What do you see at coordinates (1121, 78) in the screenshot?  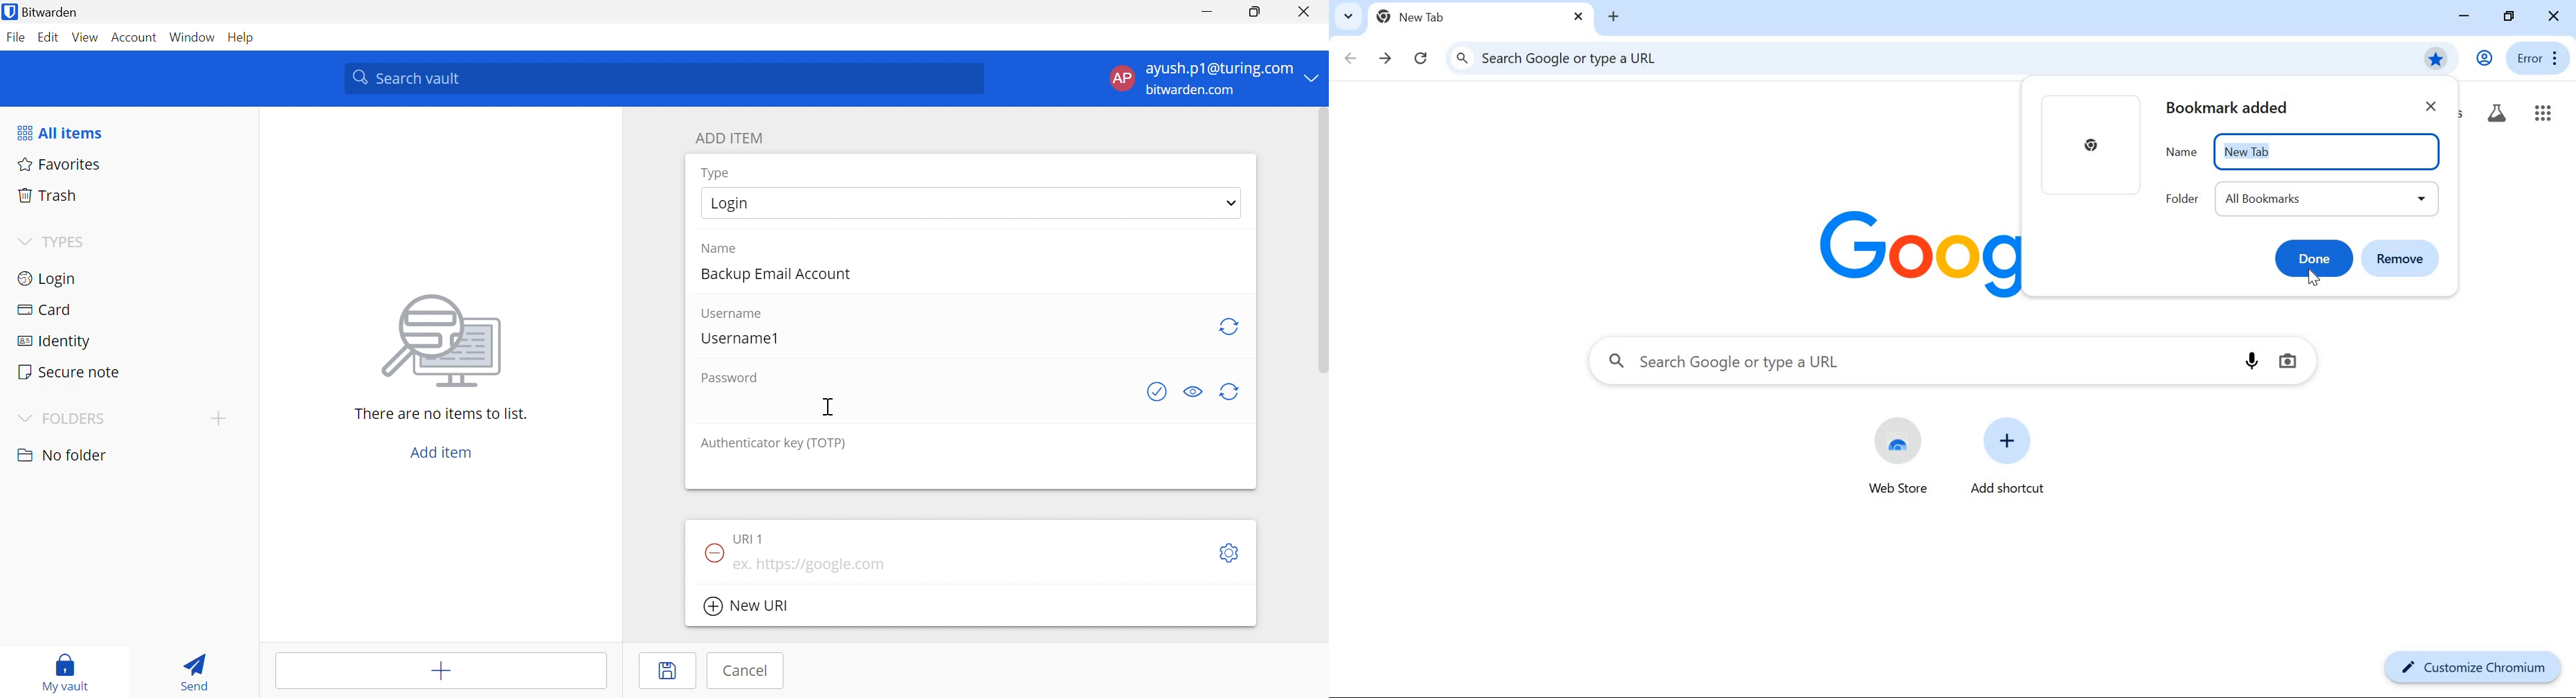 I see `AP` at bounding box center [1121, 78].